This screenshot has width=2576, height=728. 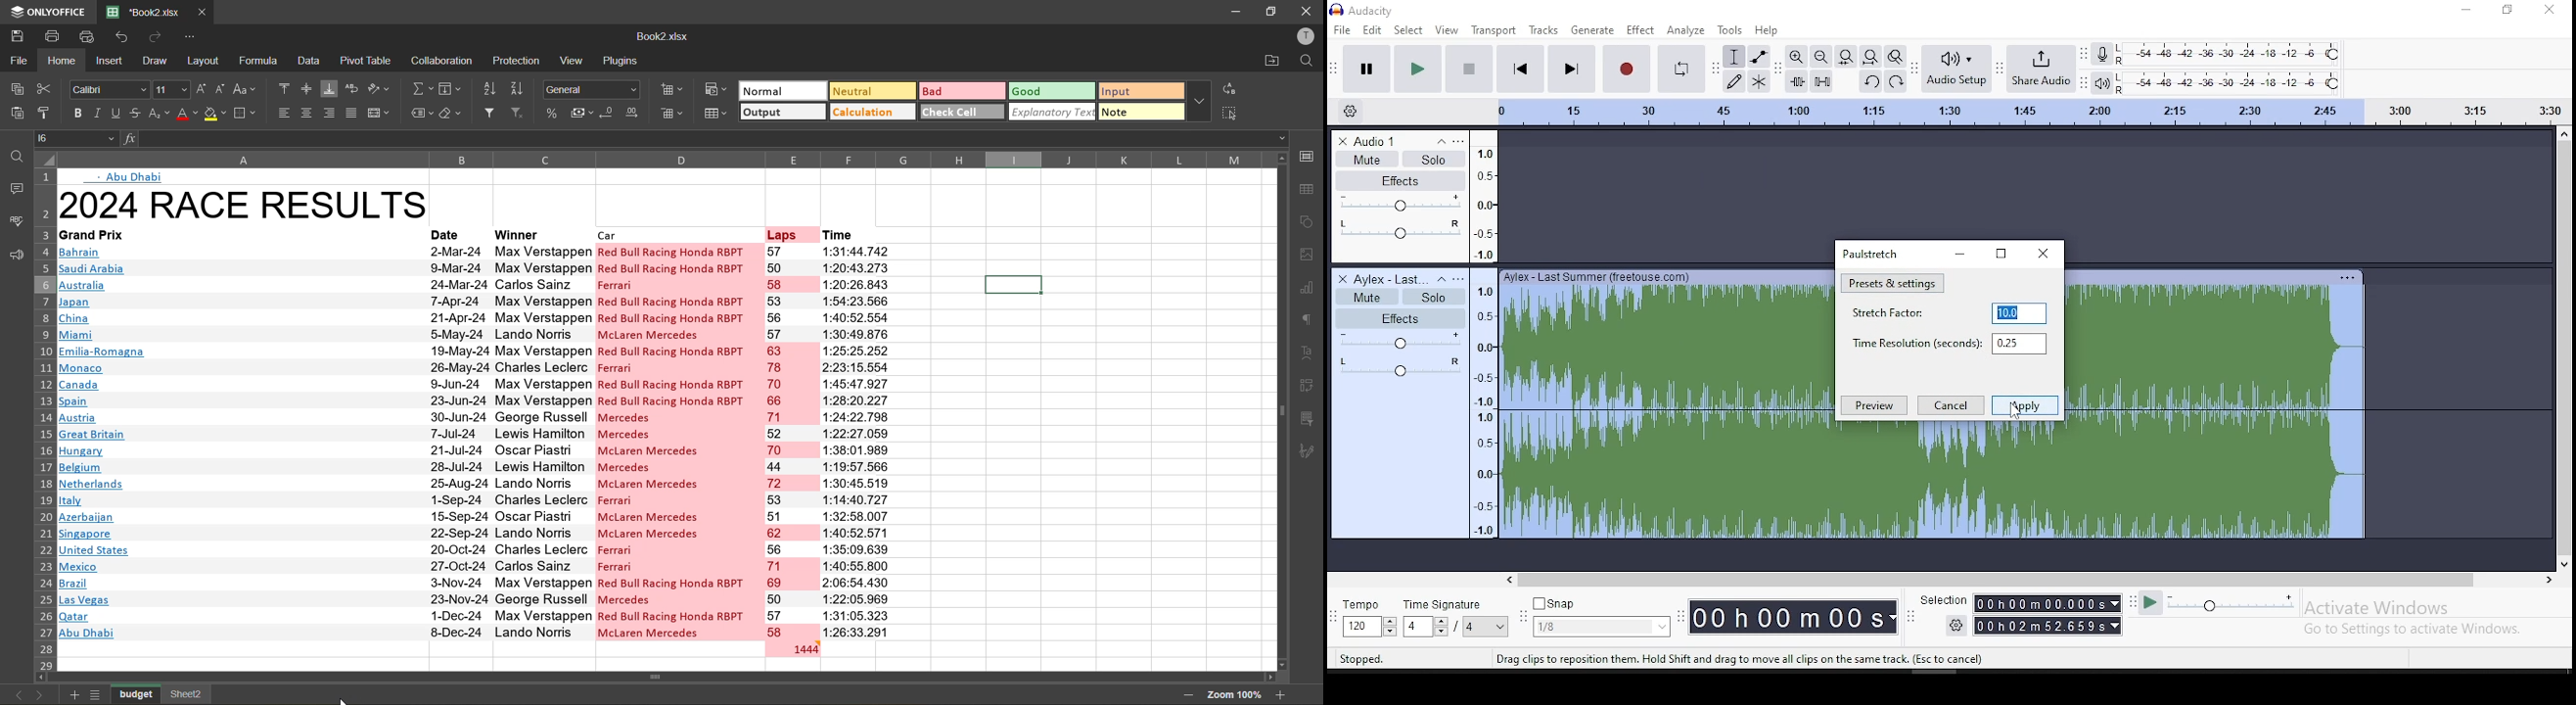 What do you see at coordinates (1399, 237) in the screenshot?
I see `audio effect` at bounding box center [1399, 237].